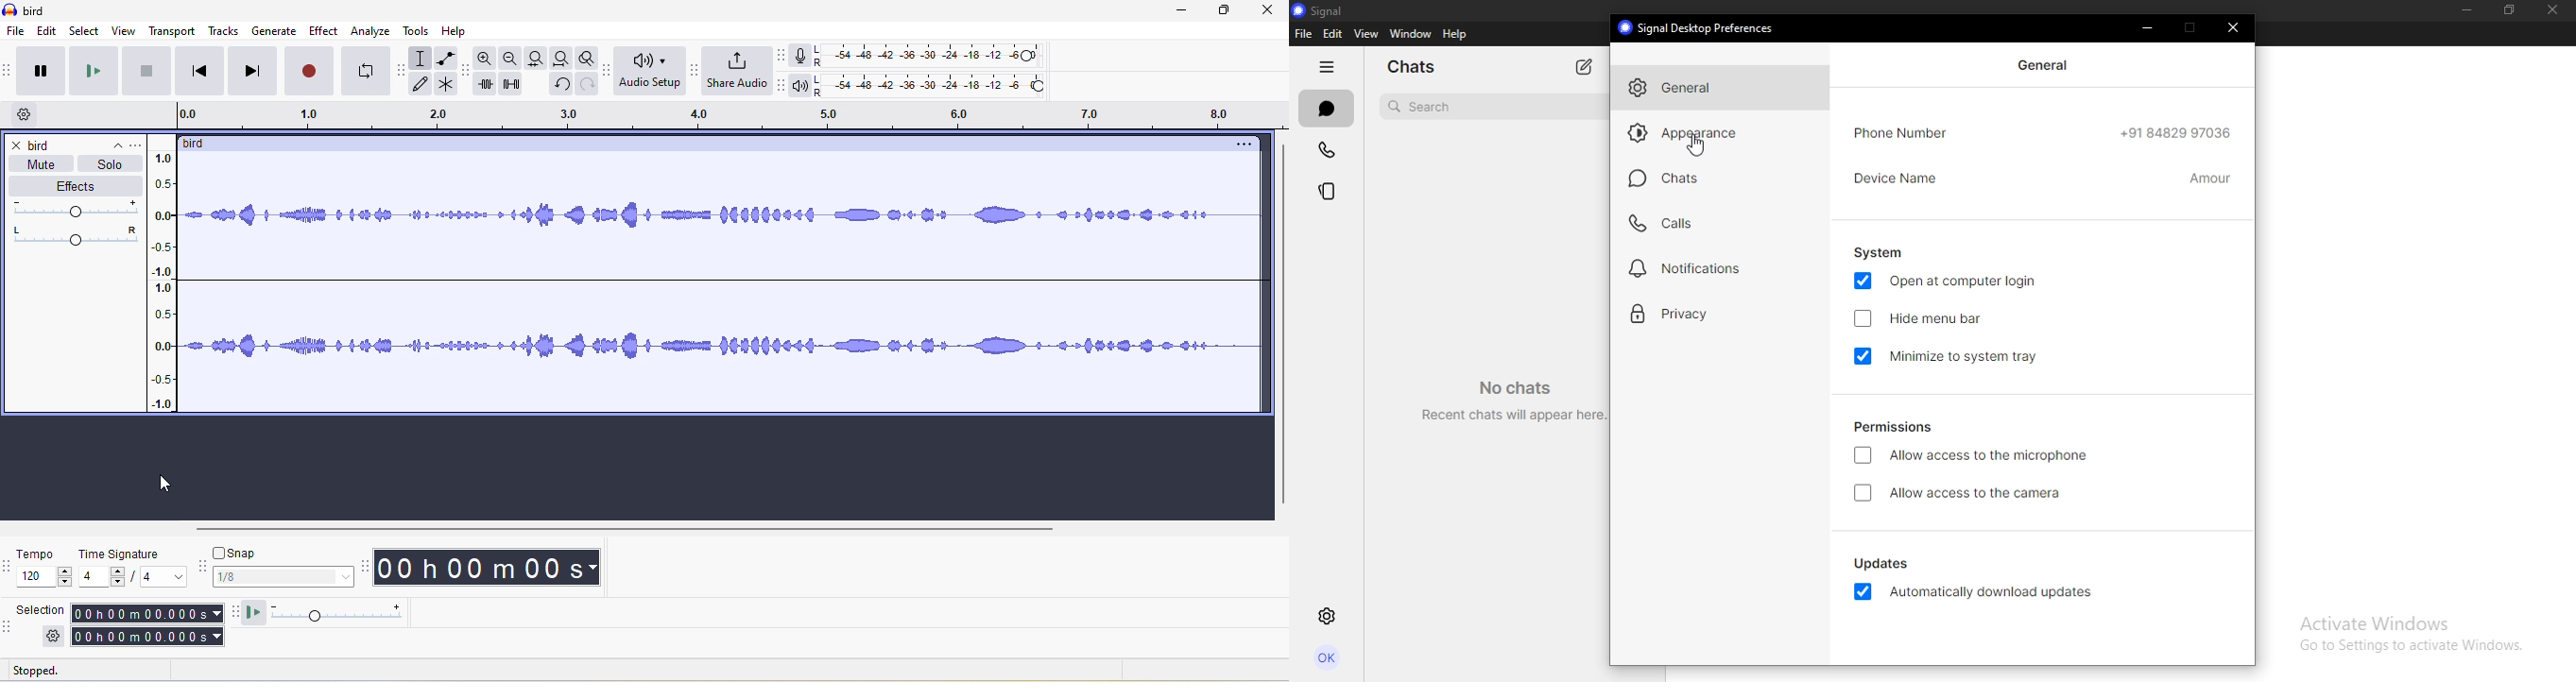 The width and height of the screenshot is (2576, 700). Describe the element at coordinates (1191, 14) in the screenshot. I see `minimize` at that location.